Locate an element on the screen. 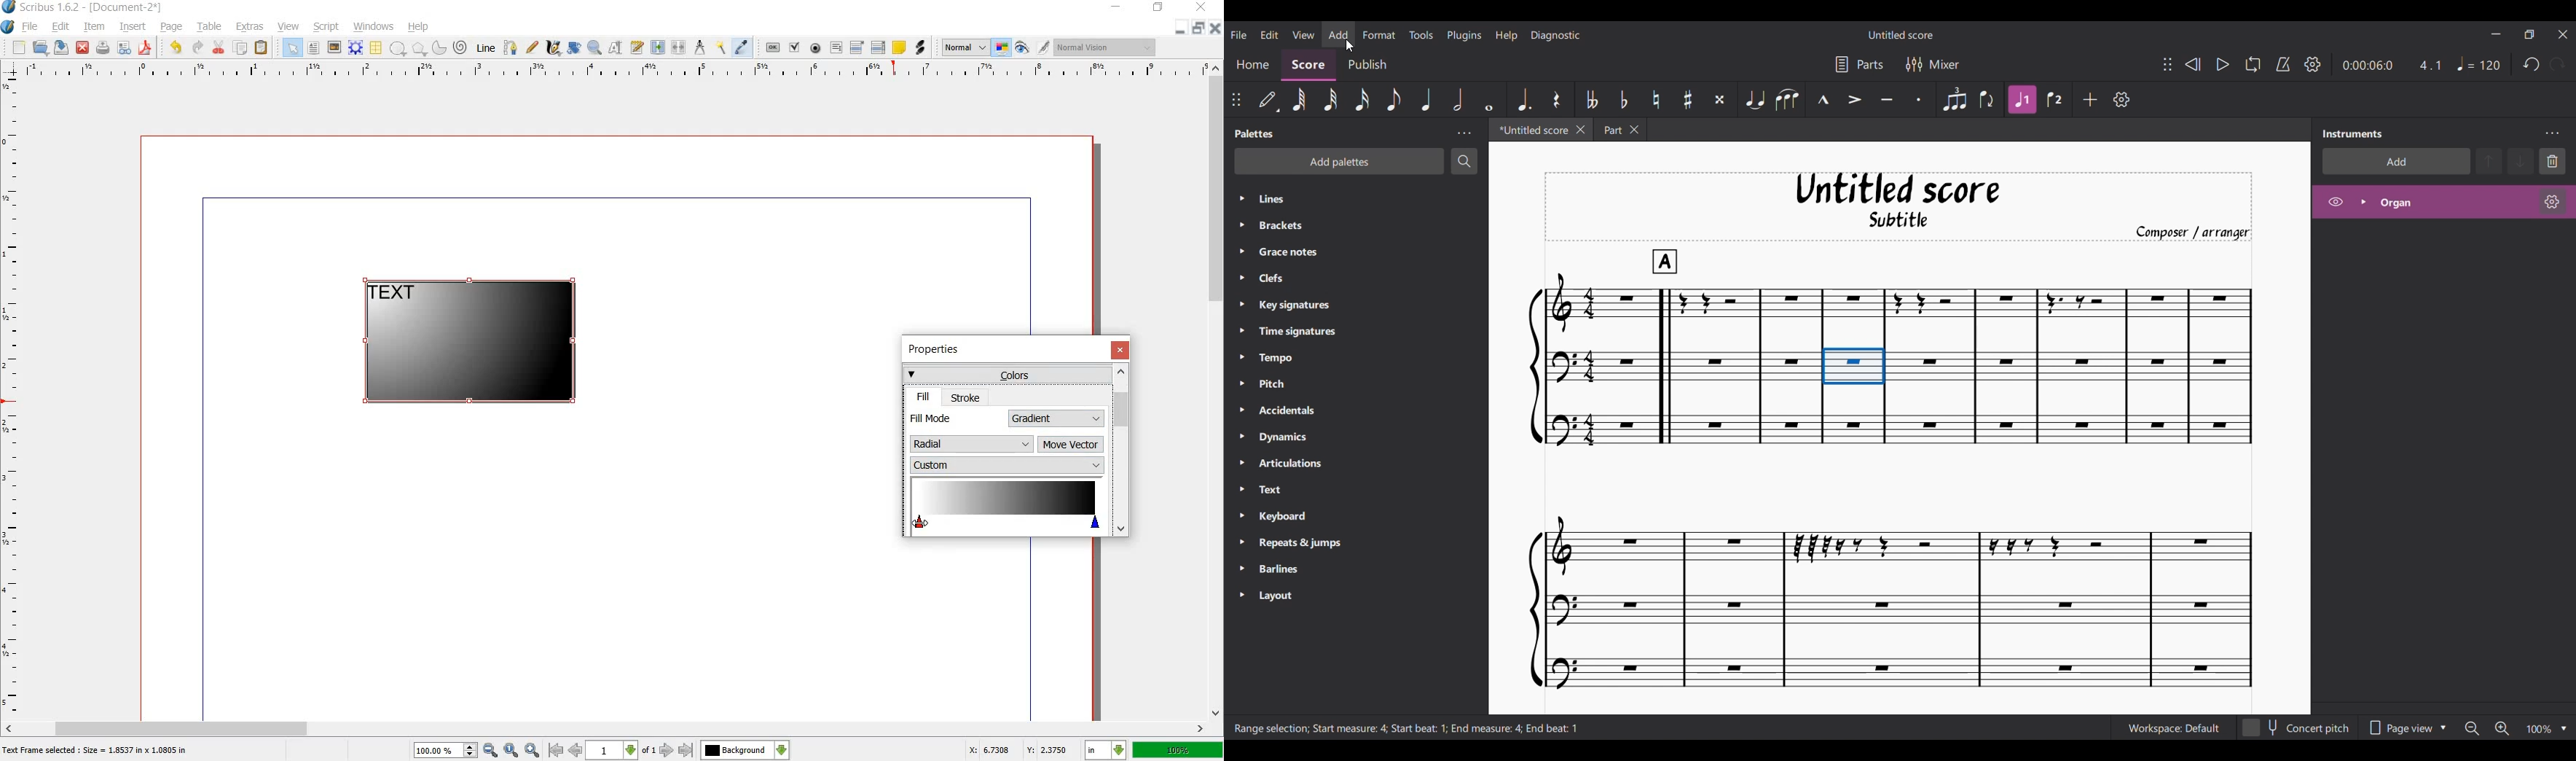 Image resolution: width=2576 pixels, height=784 pixels. ruler is located at coordinates (610, 71).